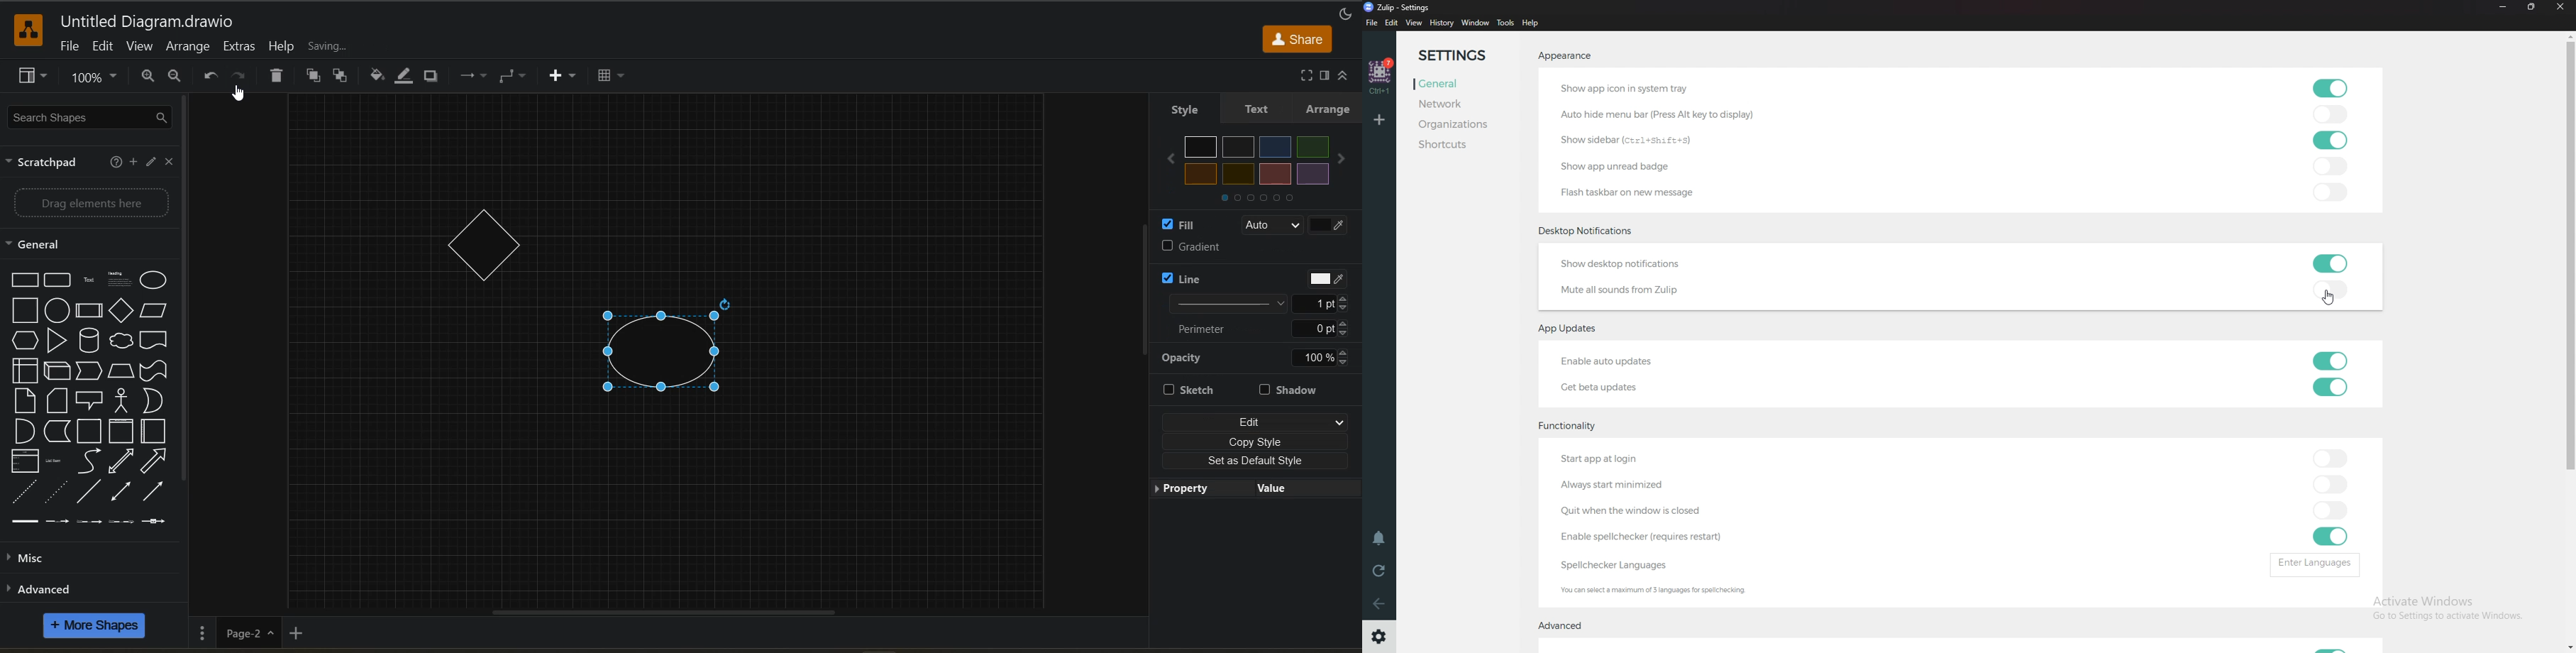  Describe the element at coordinates (36, 77) in the screenshot. I see `view` at that location.